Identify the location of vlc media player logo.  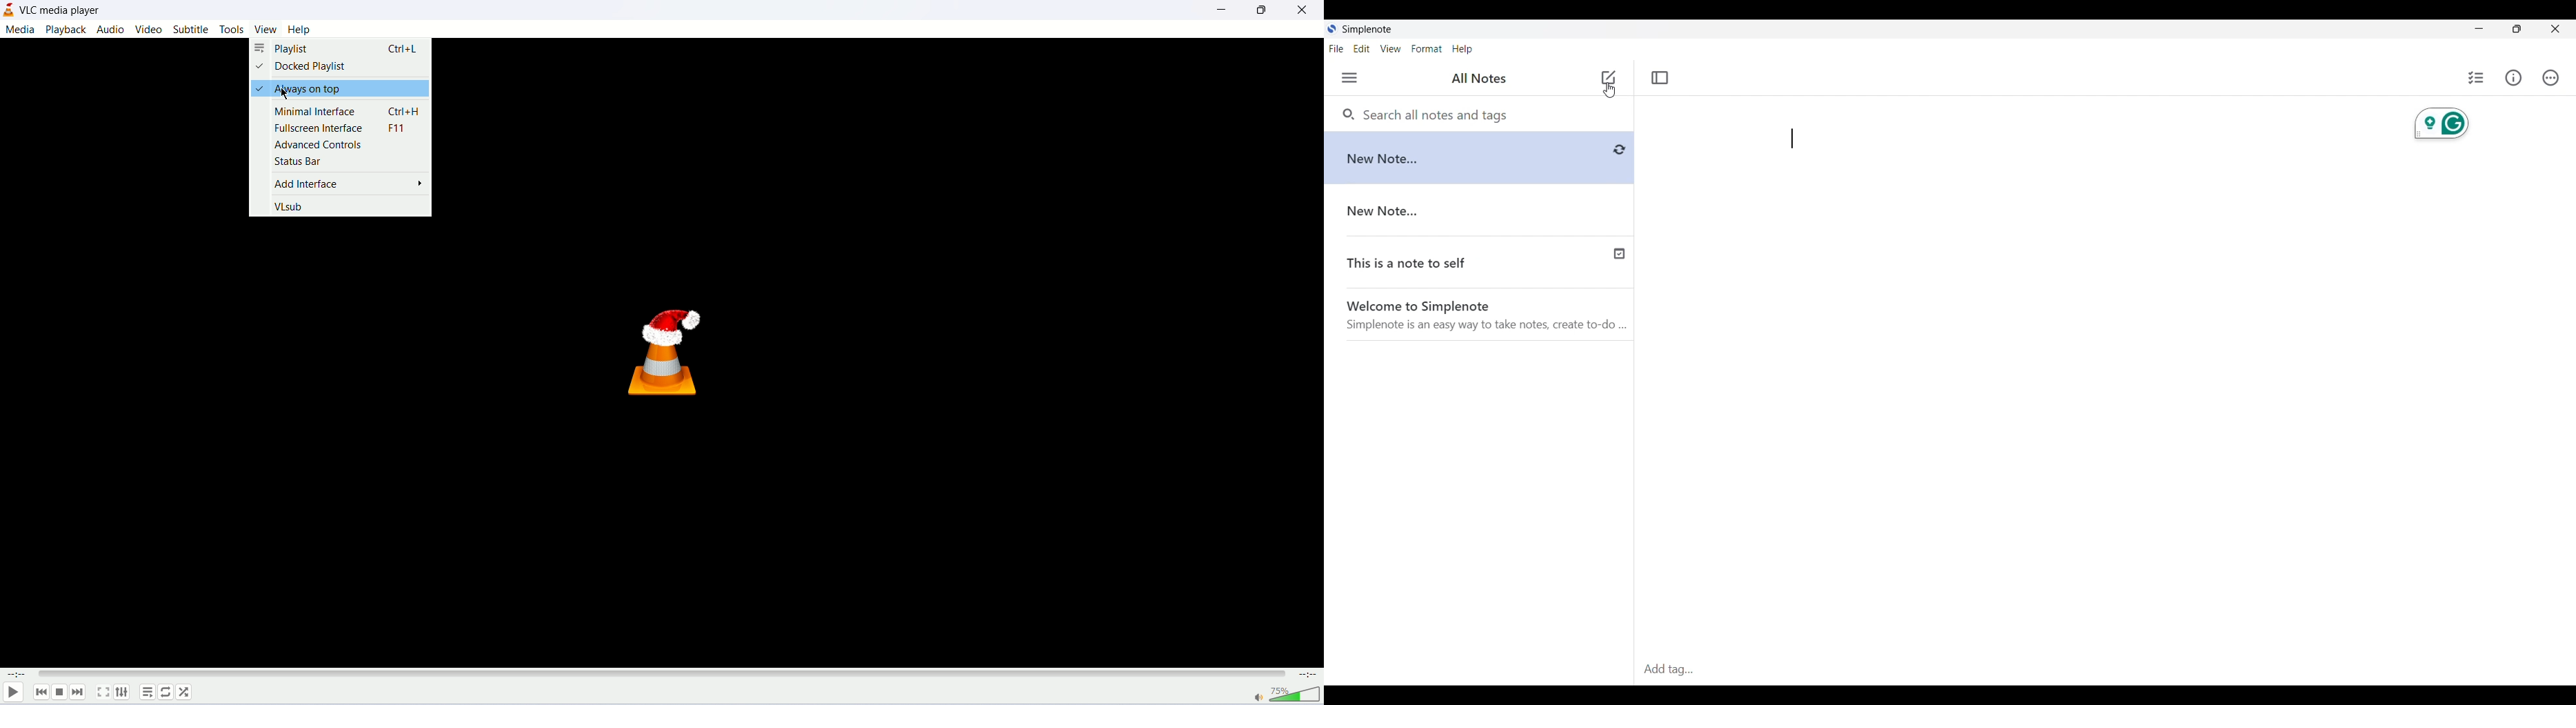
(8, 10).